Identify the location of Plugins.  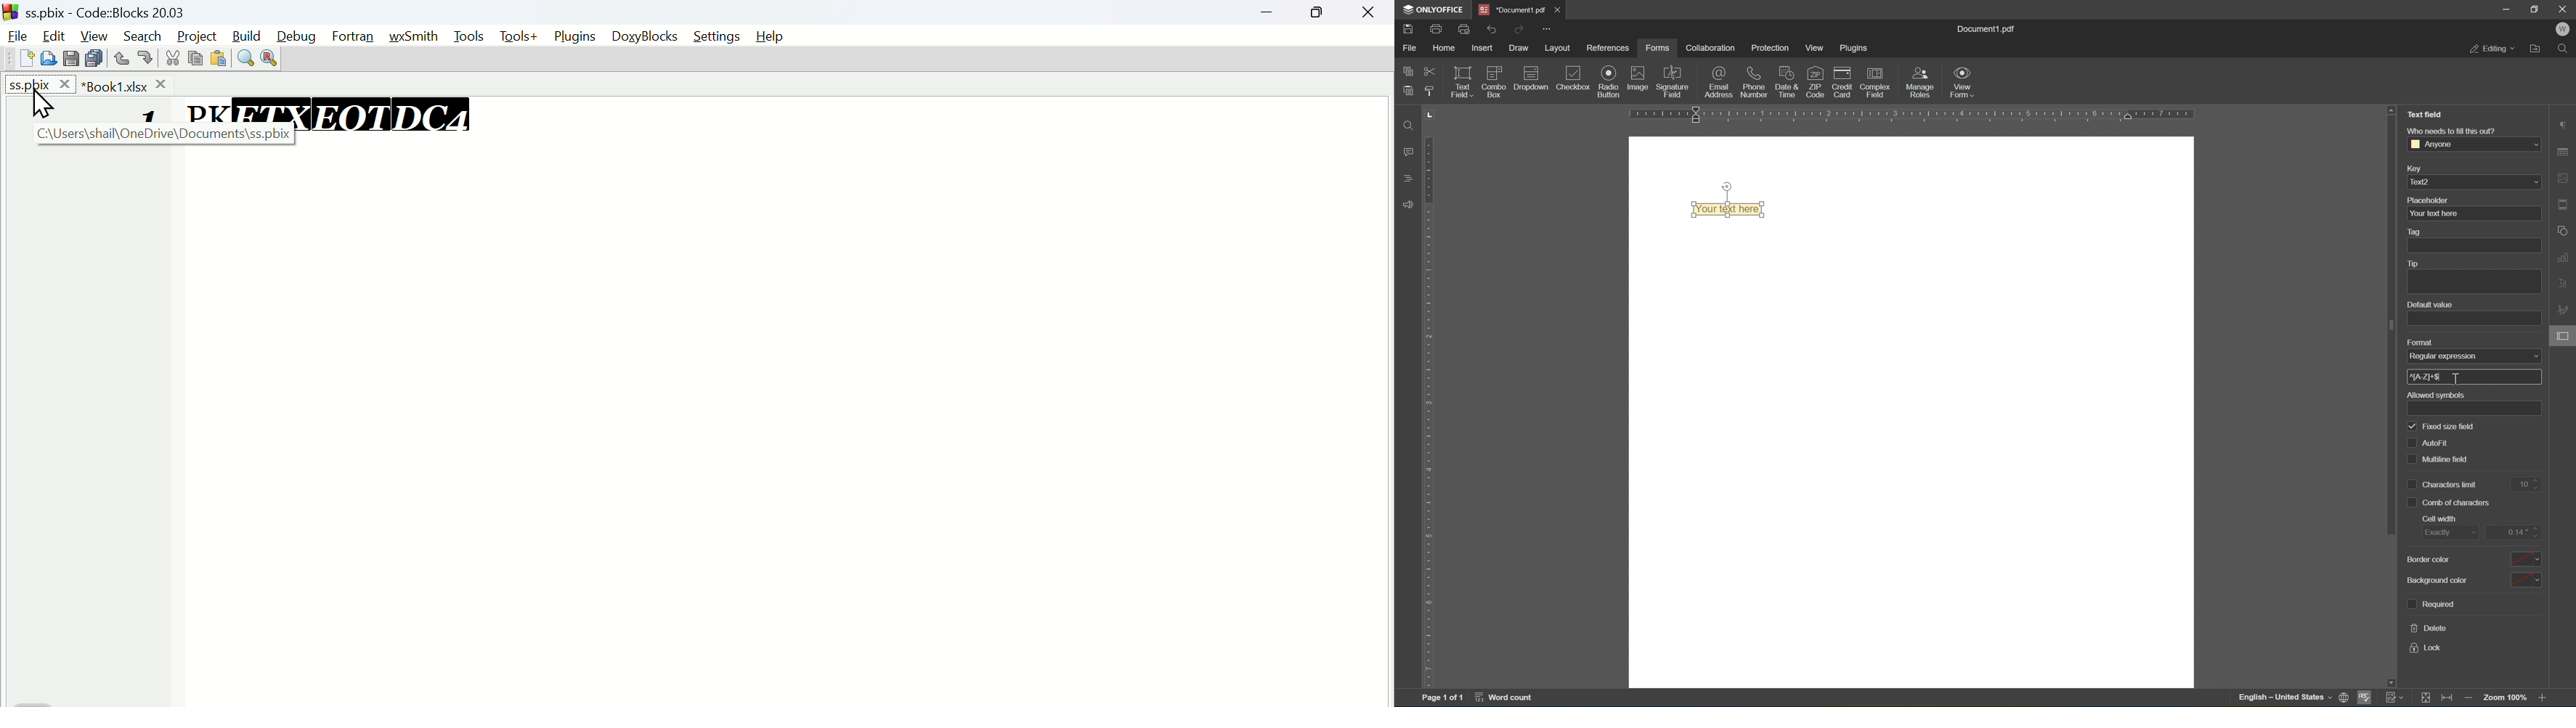
(574, 37).